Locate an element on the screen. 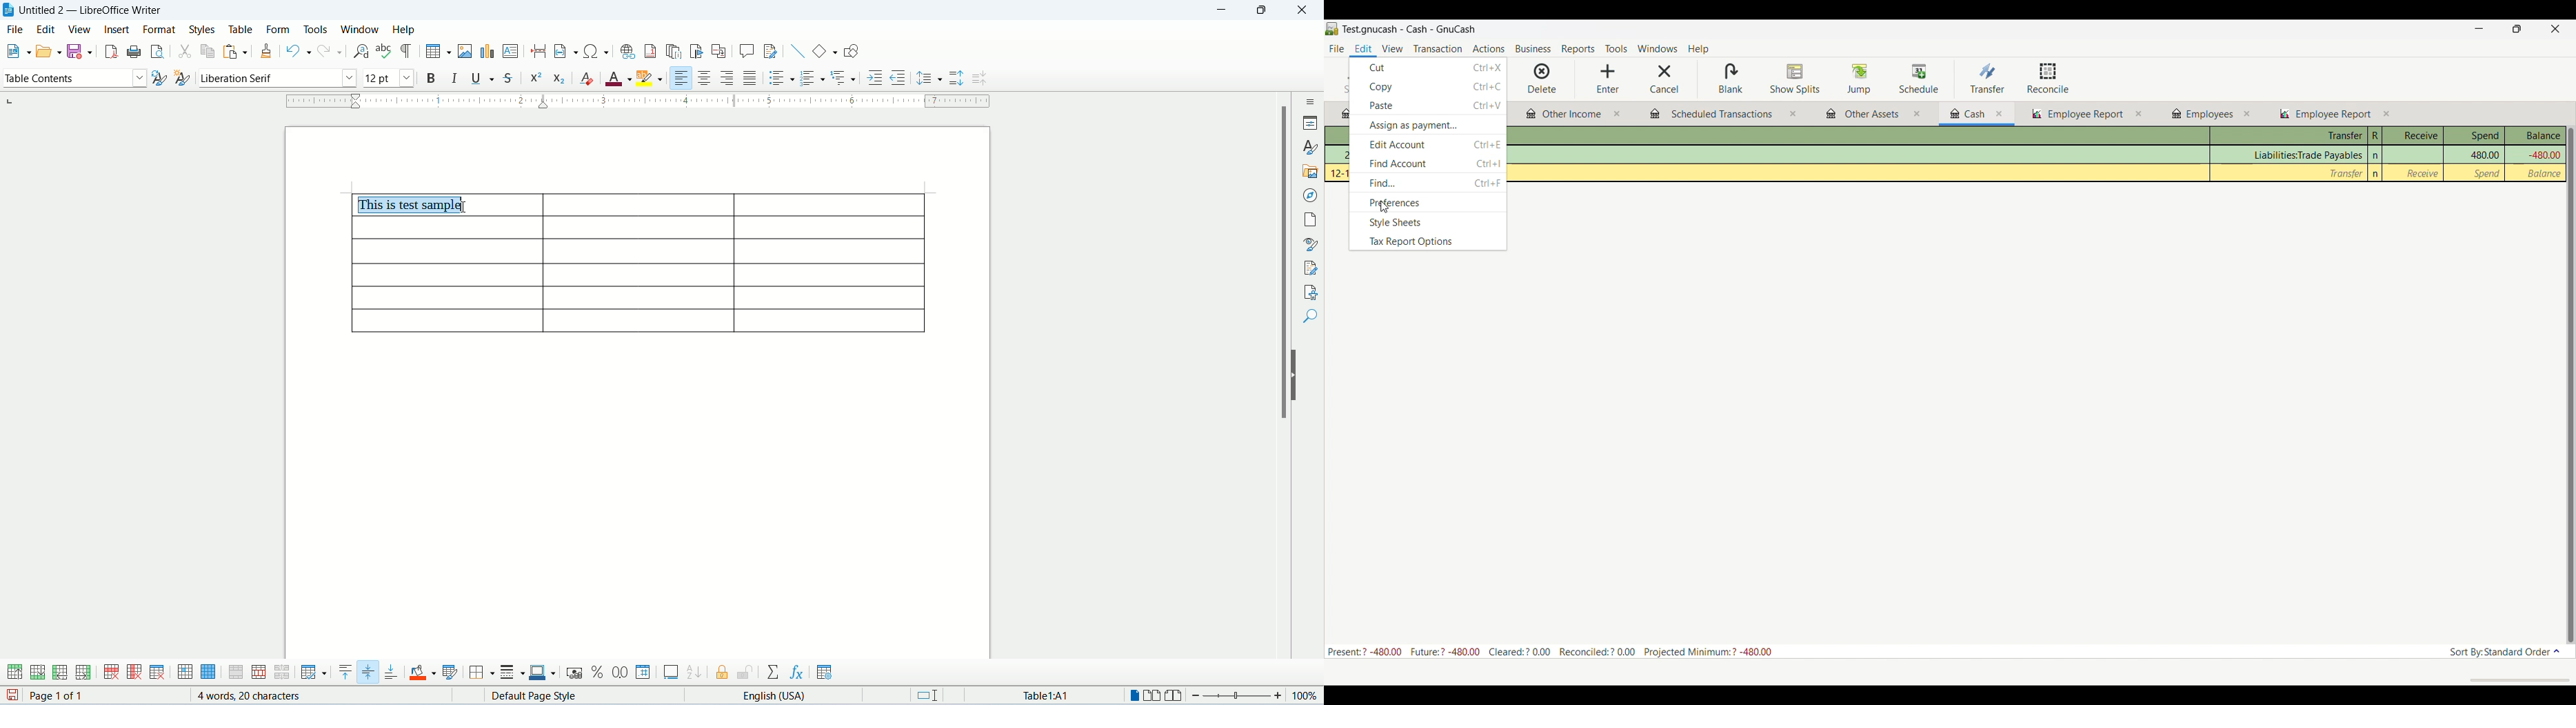  percent format is located at coordinates (600, 672).